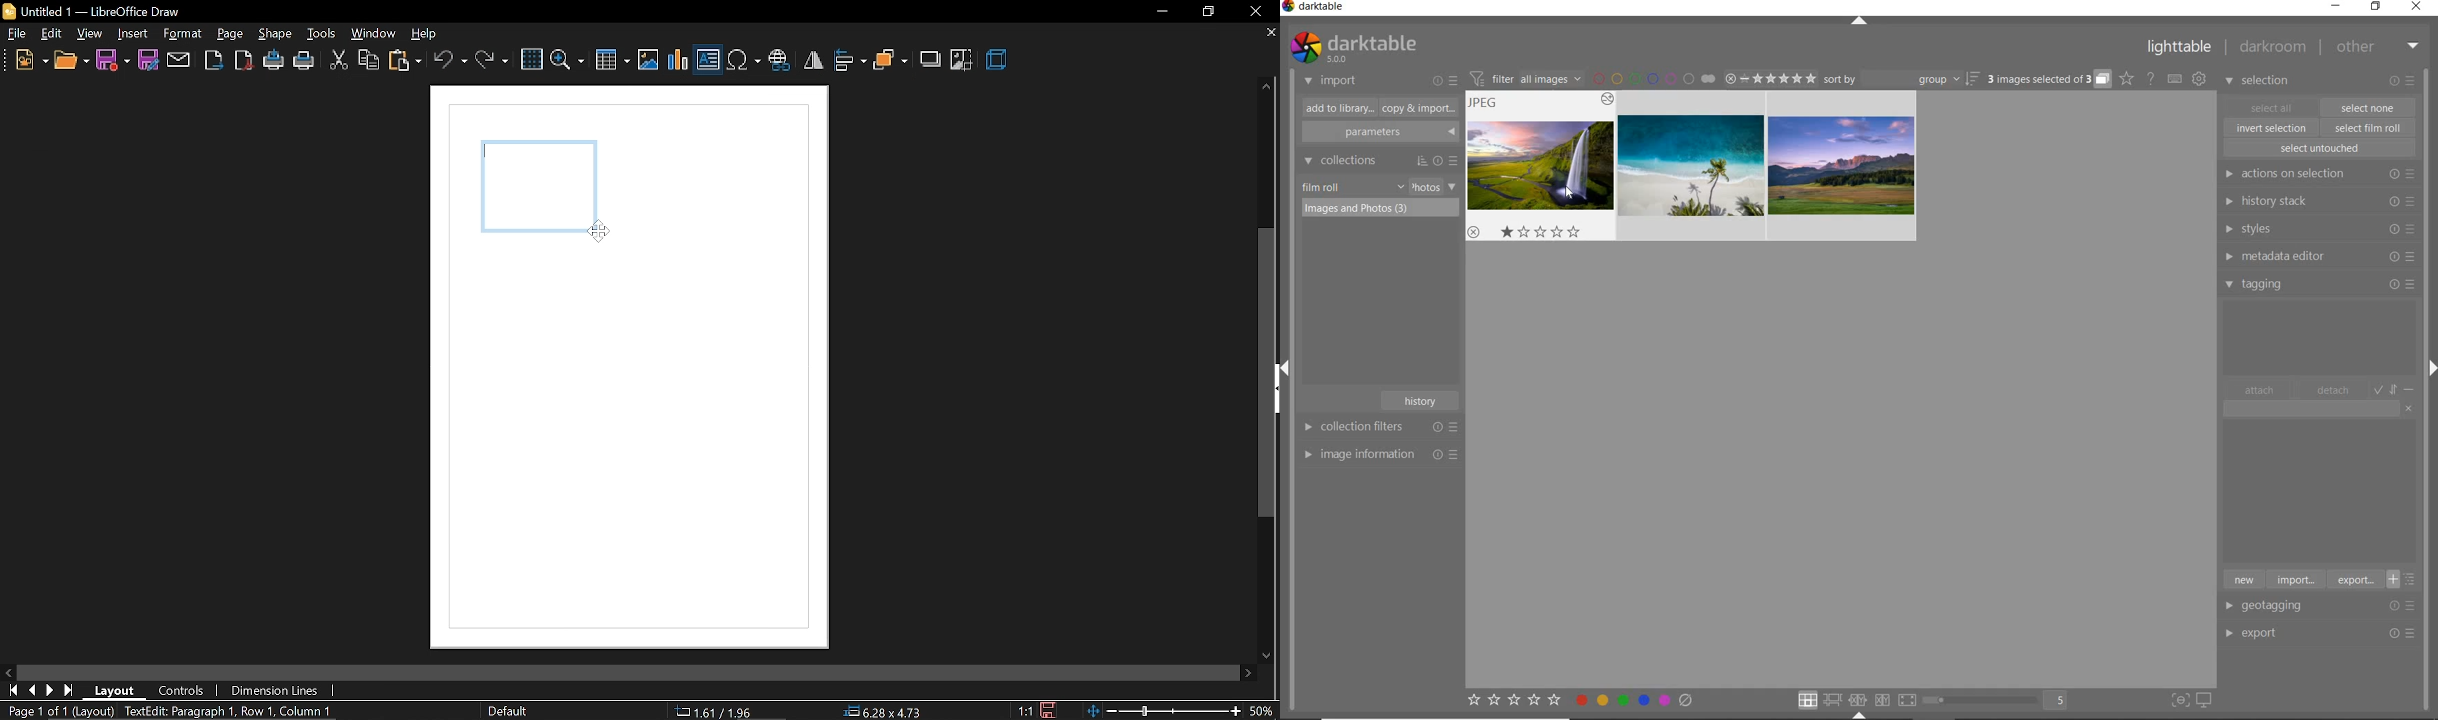  Describe the element at coordinates (2048, 80) in the screenshot. I see `expand grouped images` at that location.